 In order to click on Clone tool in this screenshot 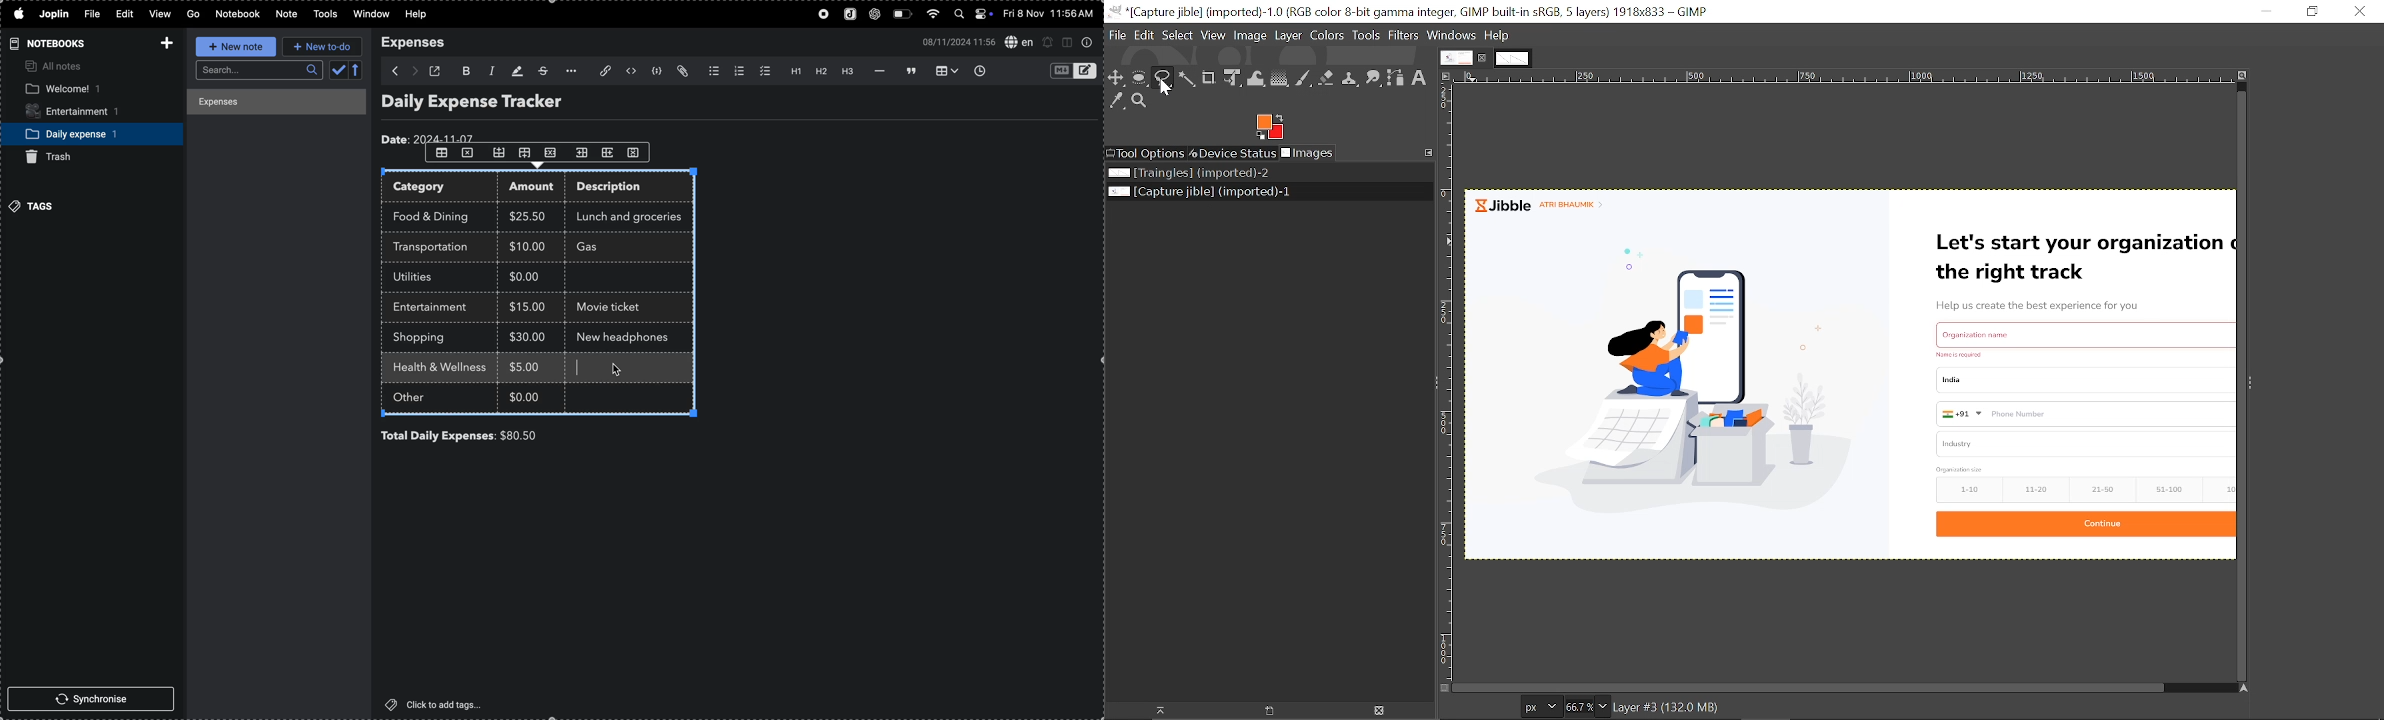, I will do `click(1350, 78)`.